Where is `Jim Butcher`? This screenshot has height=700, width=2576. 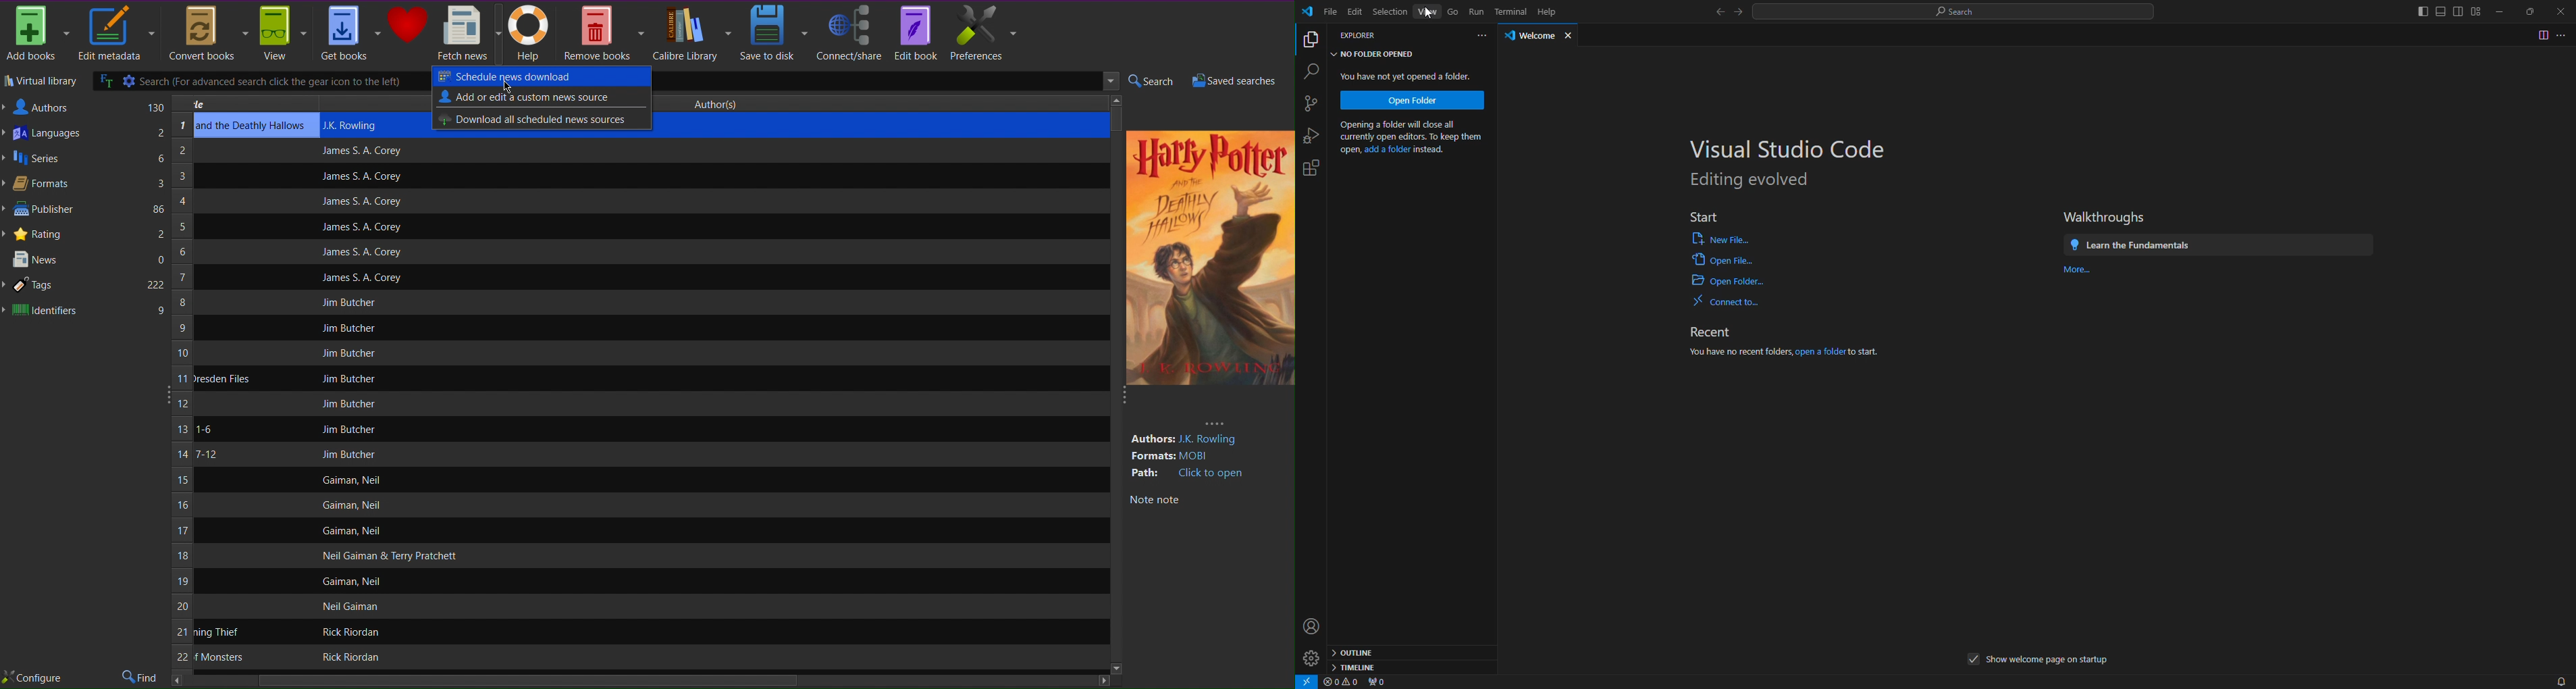 Jim Butcher is located at coordinates (348, 353).